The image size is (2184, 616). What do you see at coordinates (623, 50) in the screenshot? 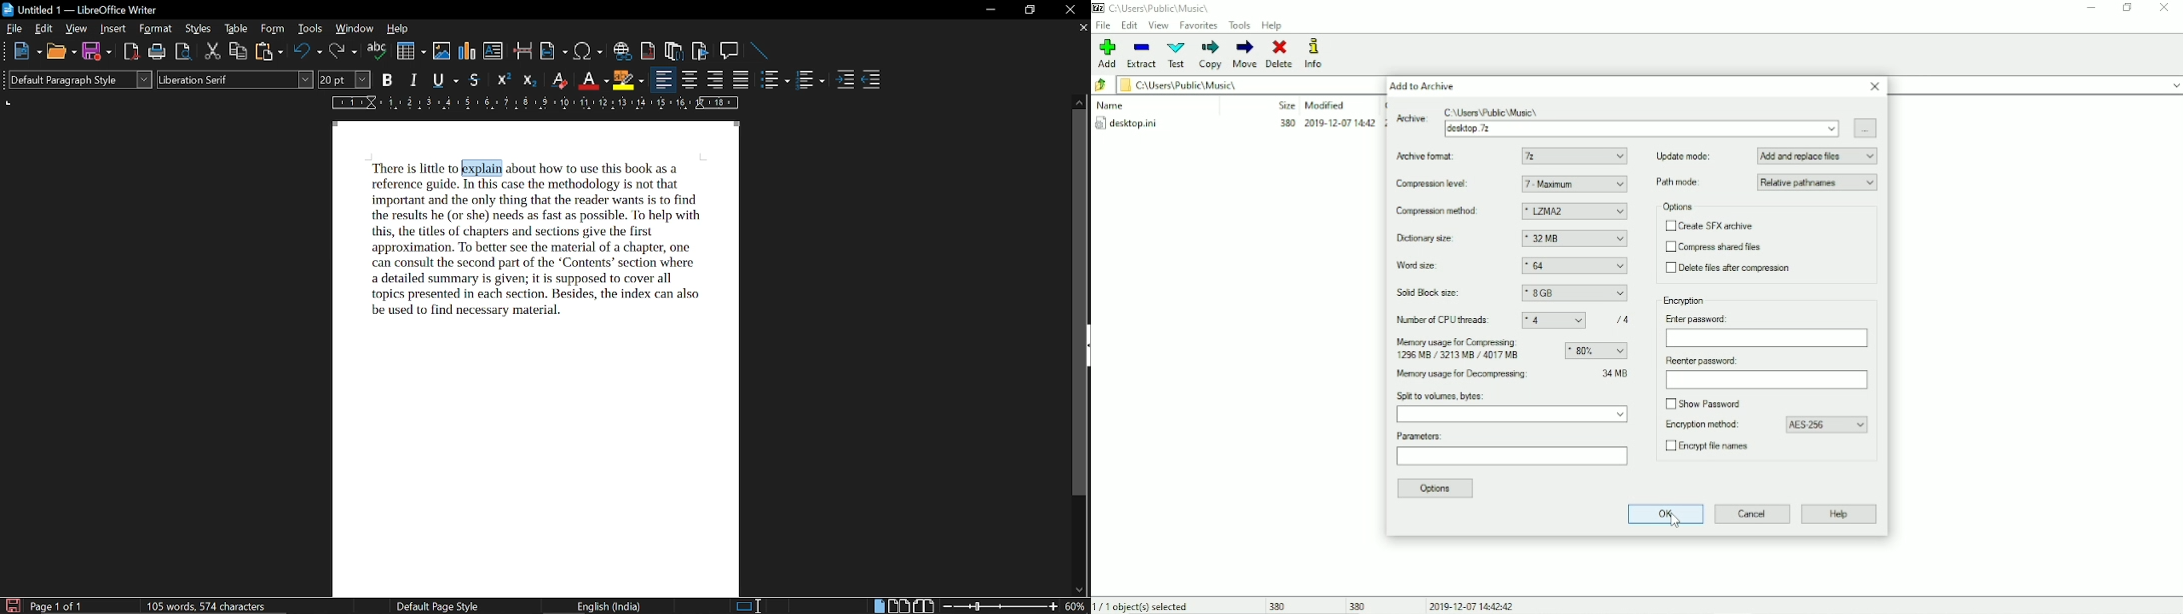
I see `insert hyperlink` at bounding box center [623, 50].